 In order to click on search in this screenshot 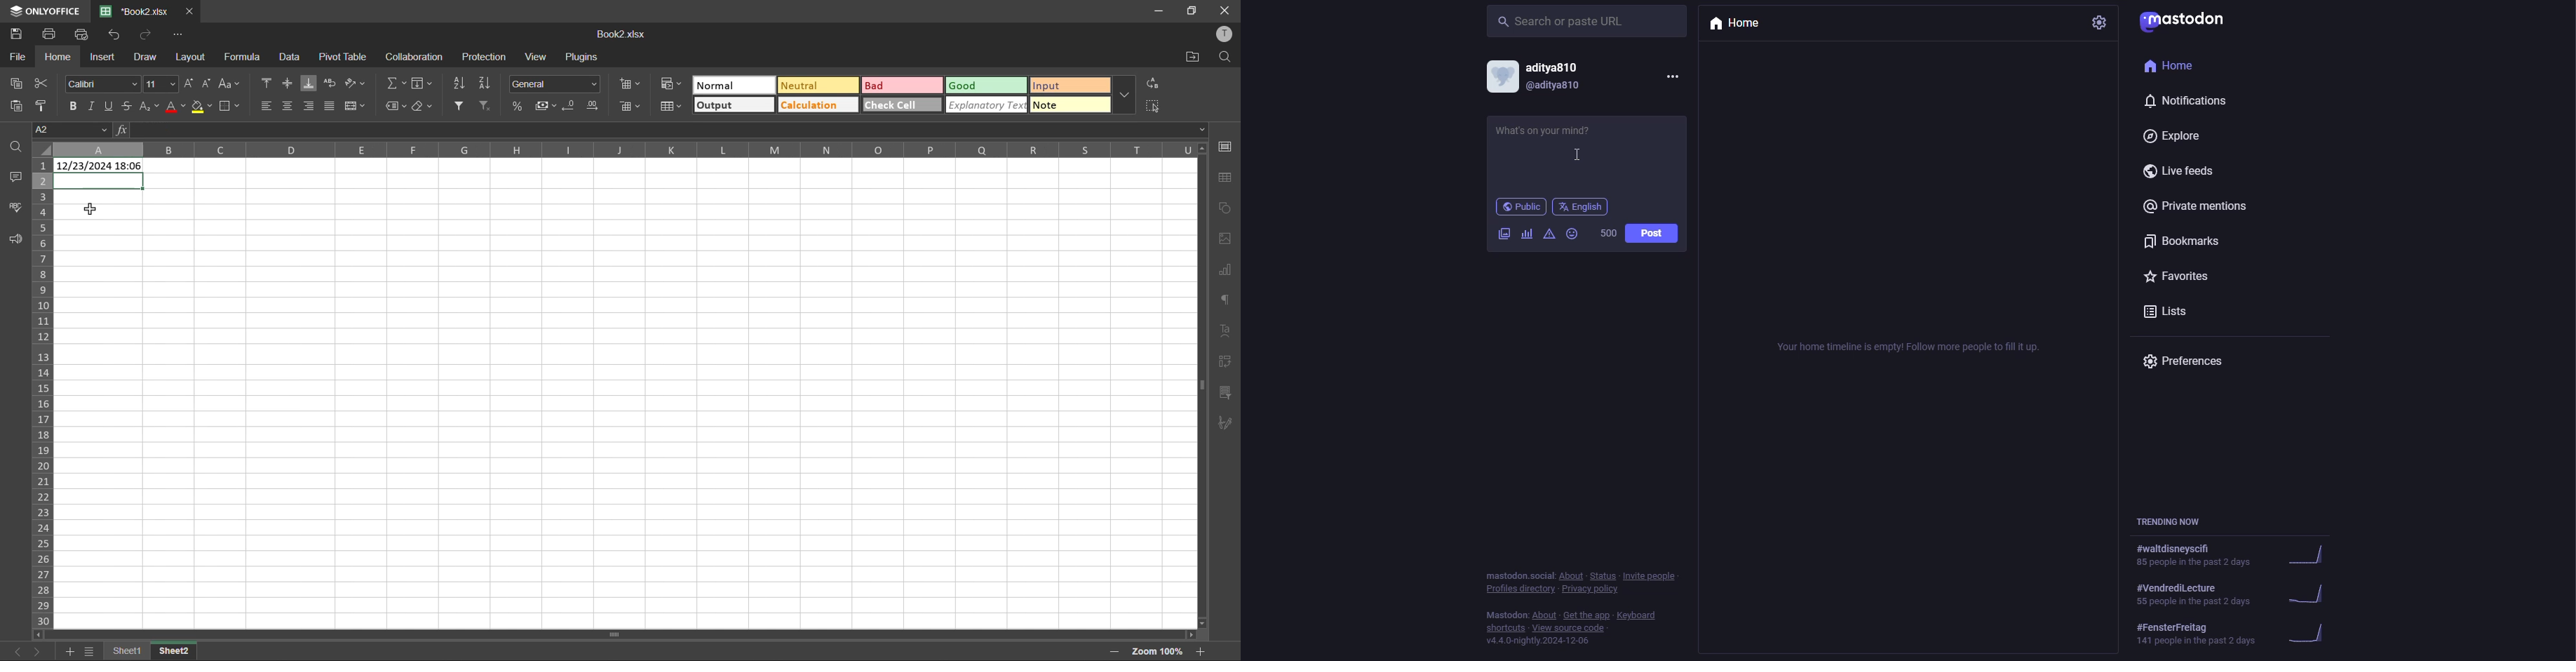, I will do `click(1564, 22)`.